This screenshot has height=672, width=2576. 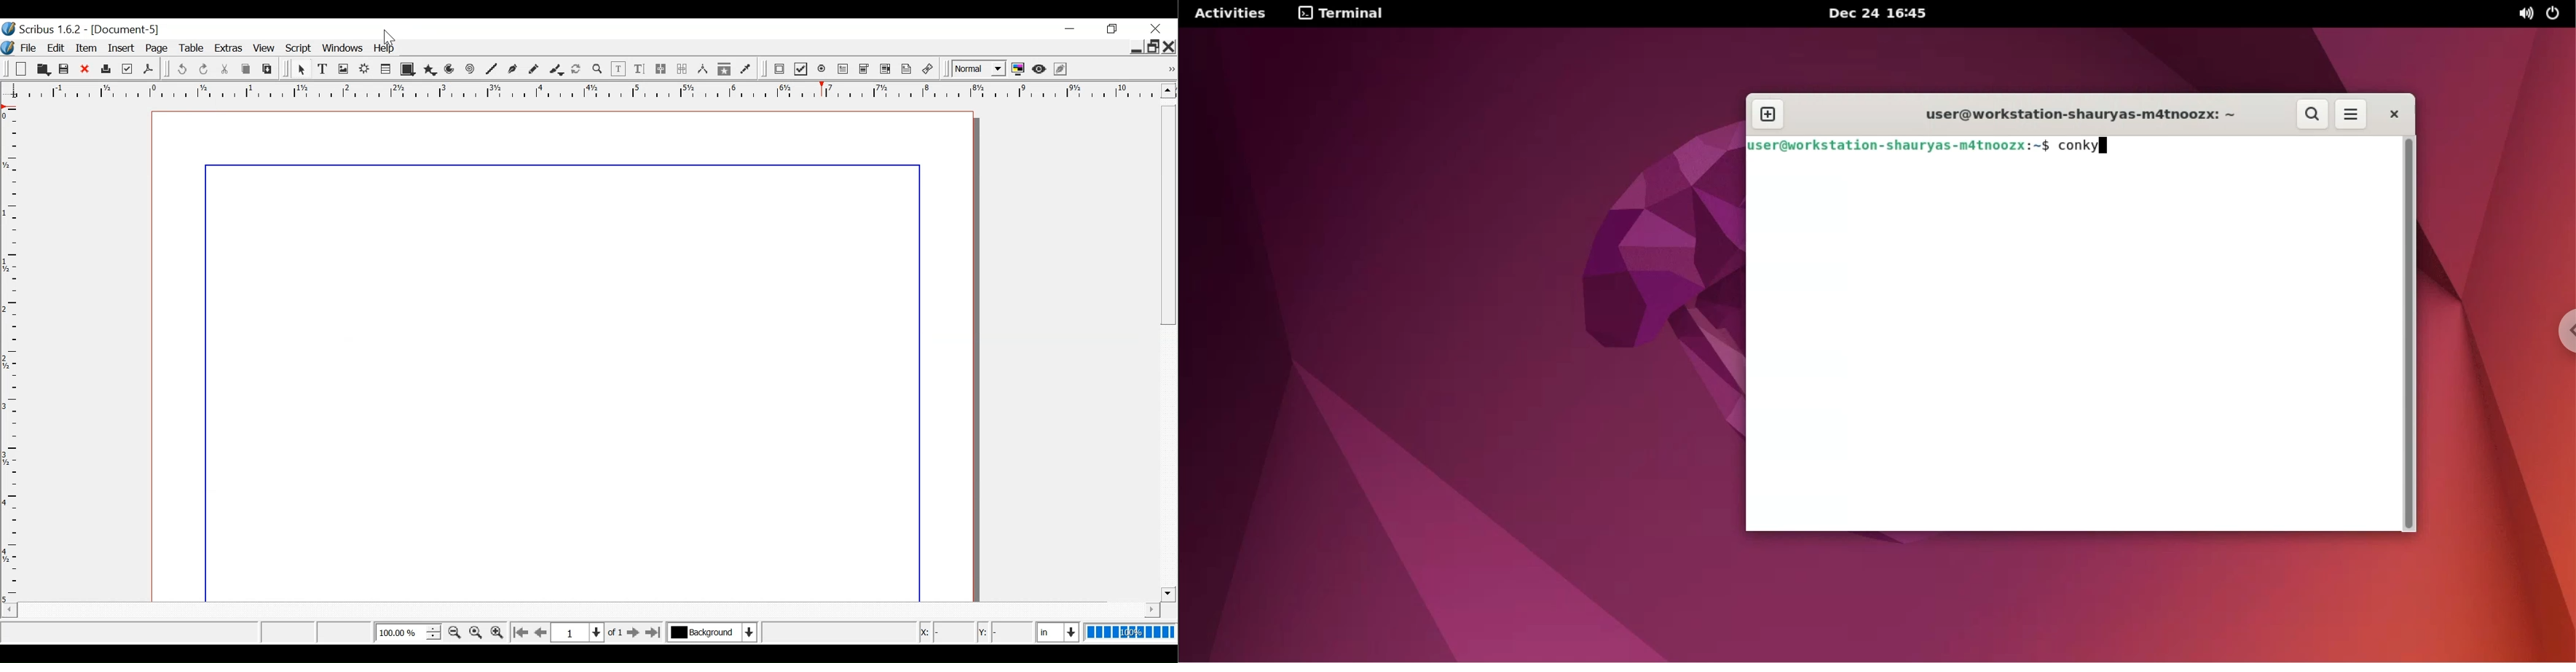 What do you see at coordinates (928, 69) in the screenshot?
I see `link Annotations` at bounding box center [928, 69].